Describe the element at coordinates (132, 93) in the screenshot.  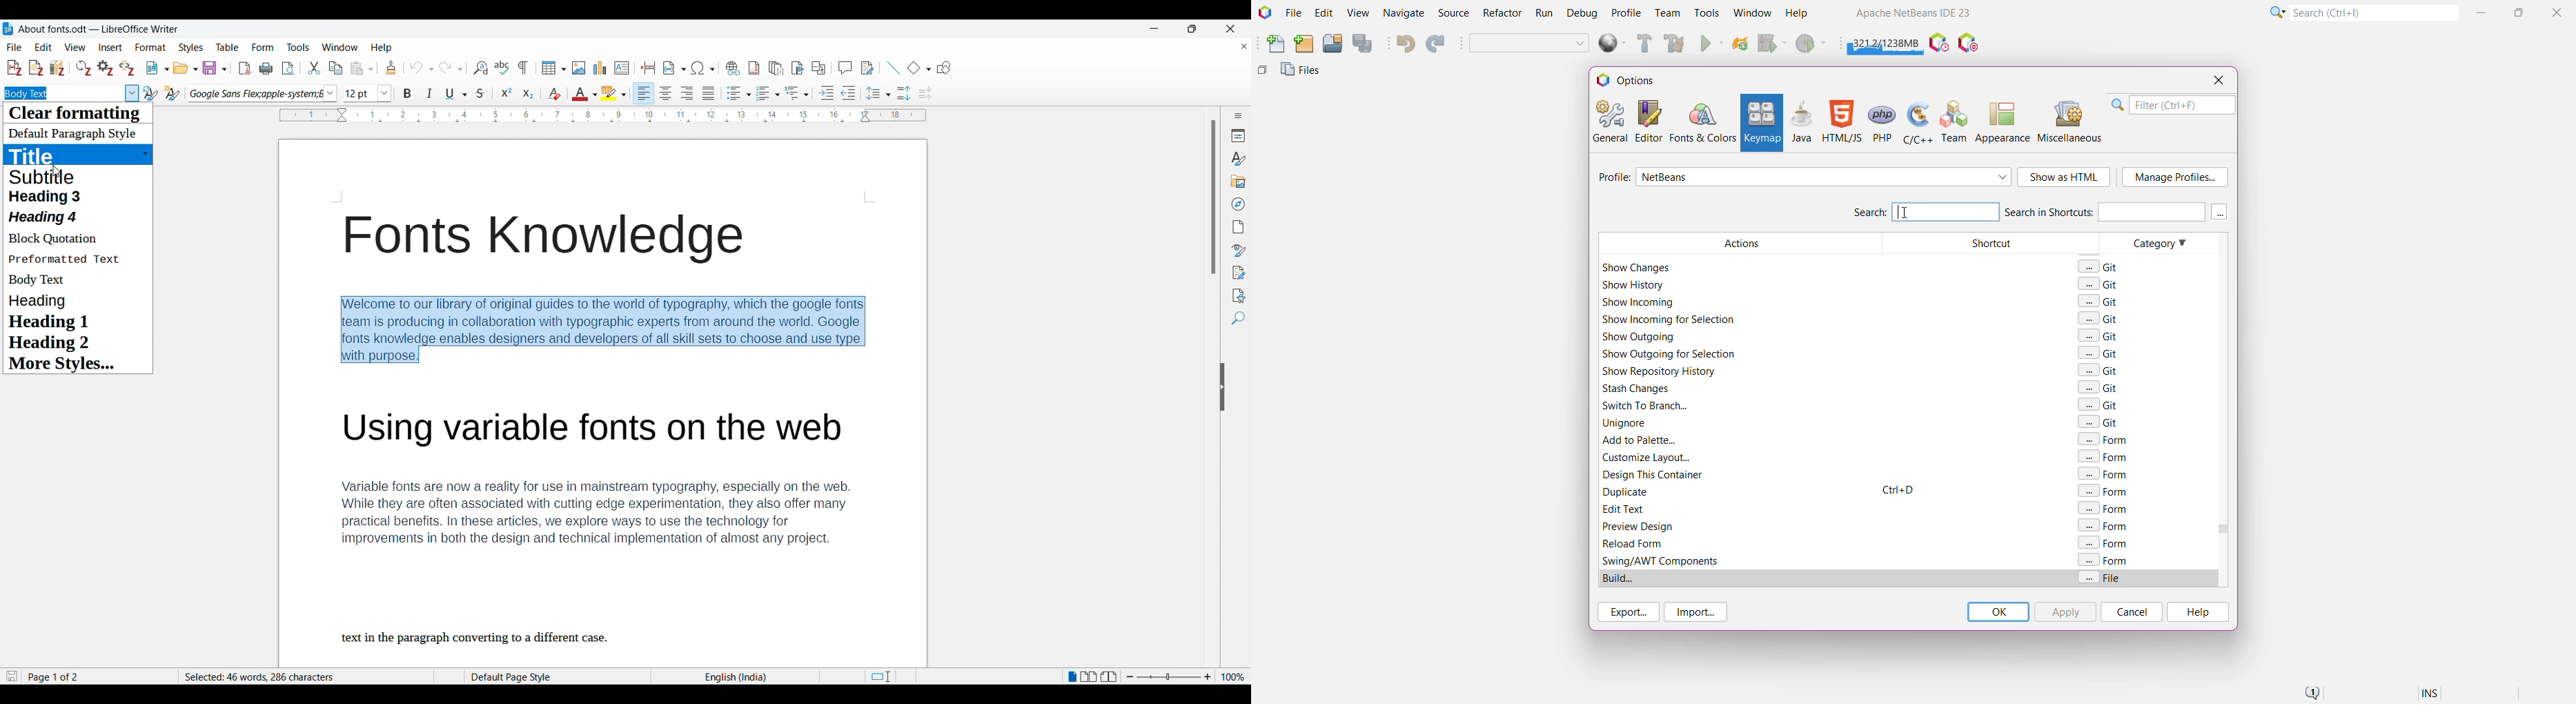
I see `Highlighted by cursor` at that location.